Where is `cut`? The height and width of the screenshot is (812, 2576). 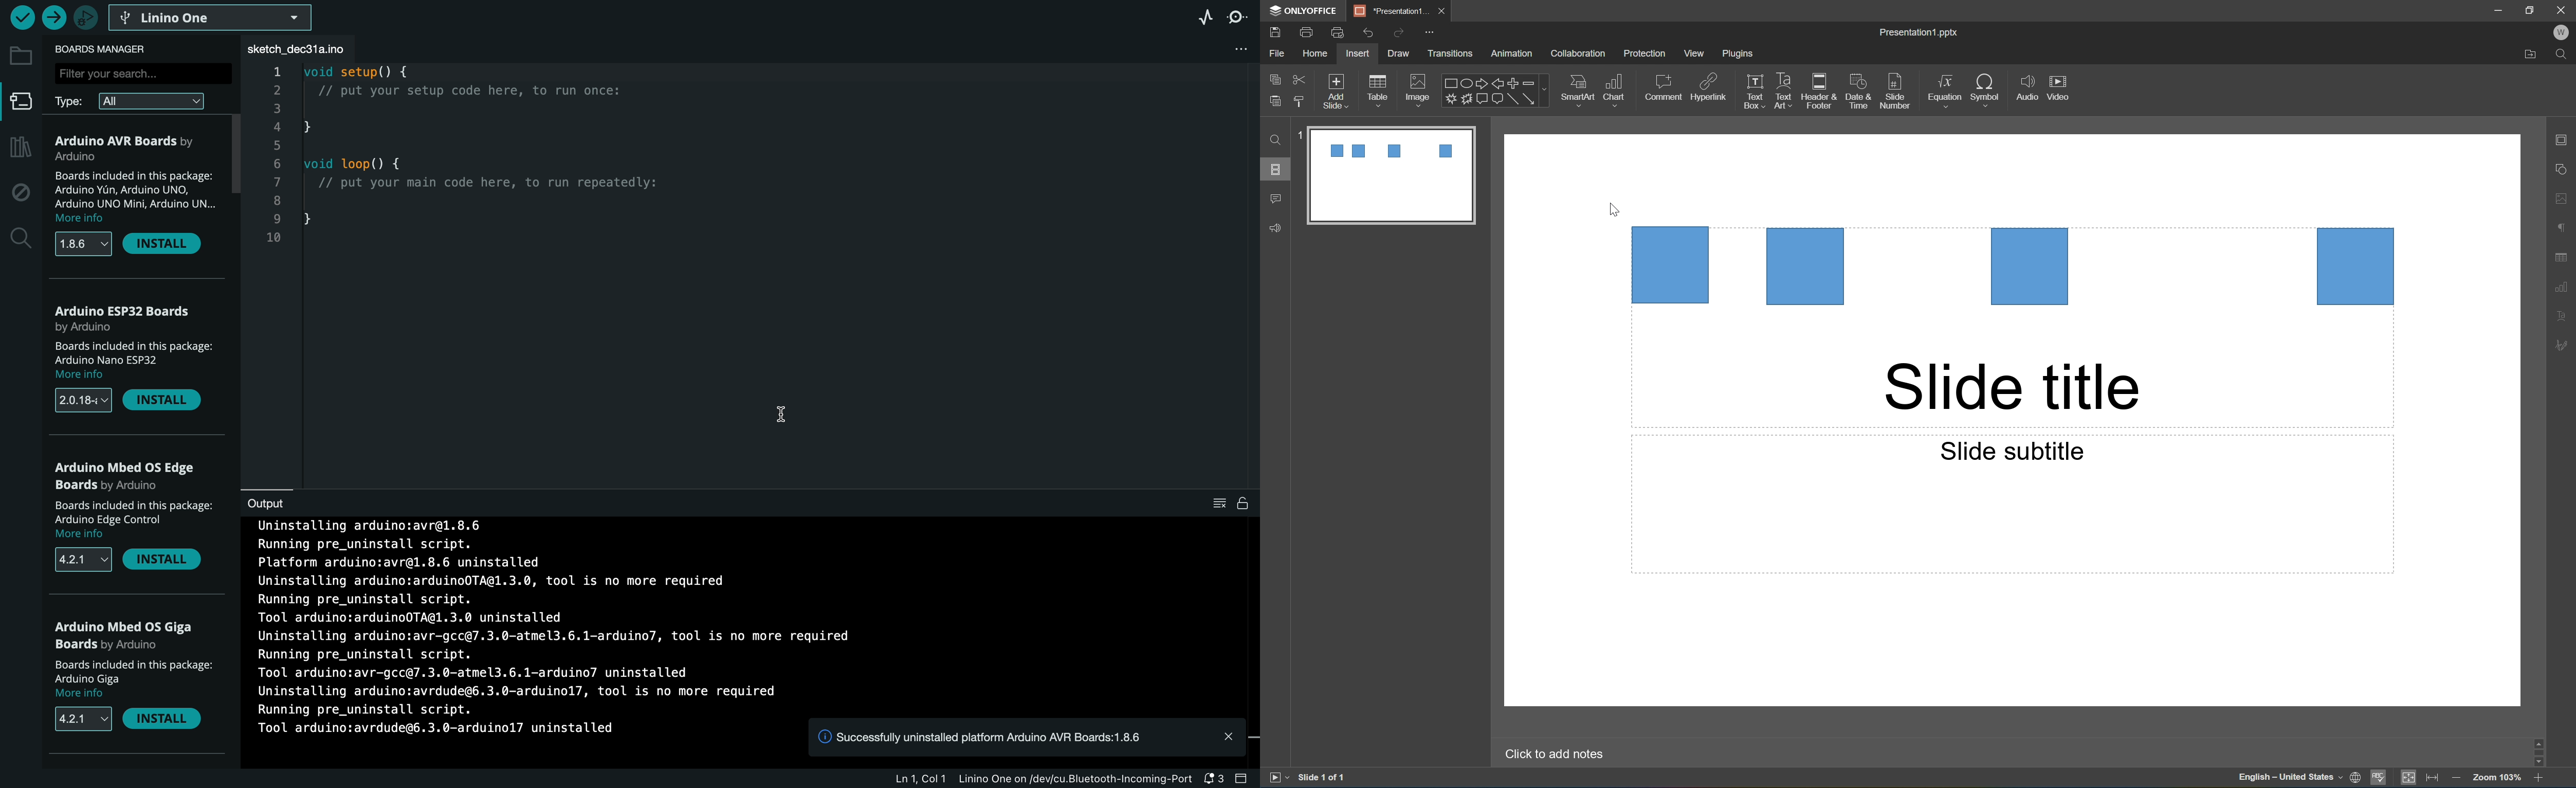 cut is located at coordinates (1299, 78).